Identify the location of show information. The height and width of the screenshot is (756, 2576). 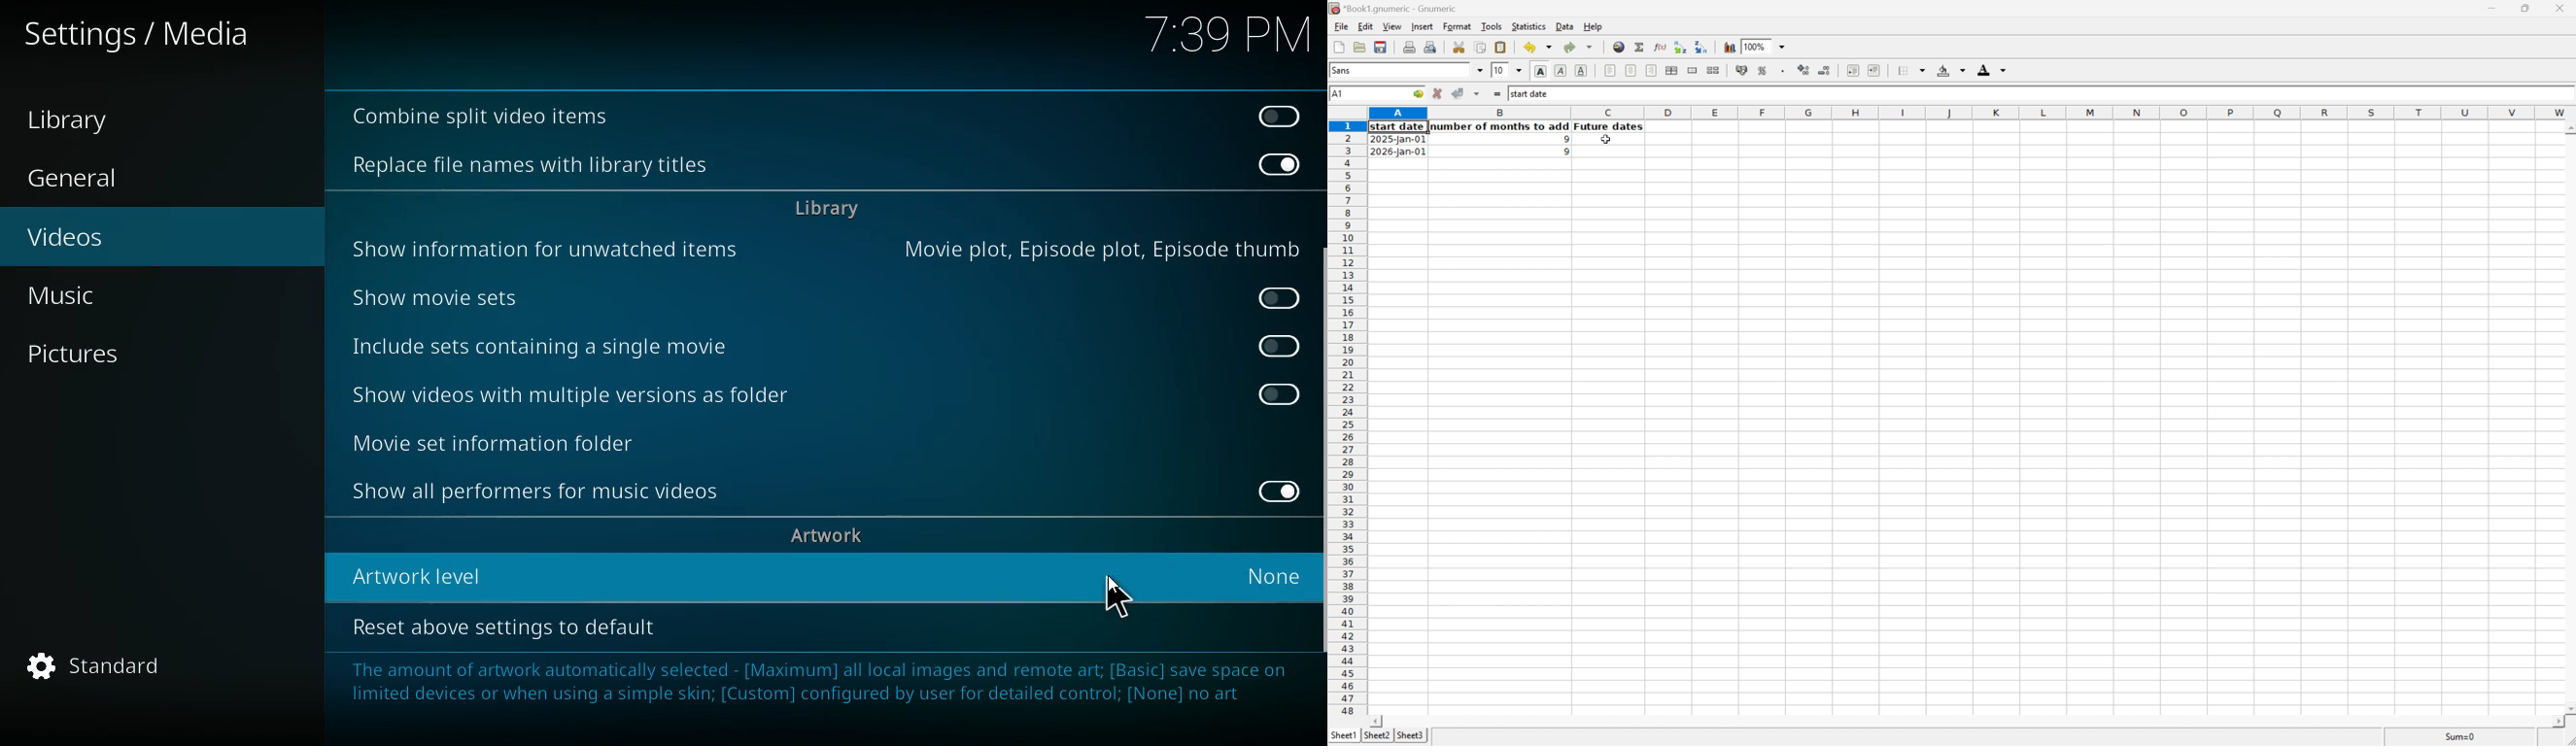
(553, 246).